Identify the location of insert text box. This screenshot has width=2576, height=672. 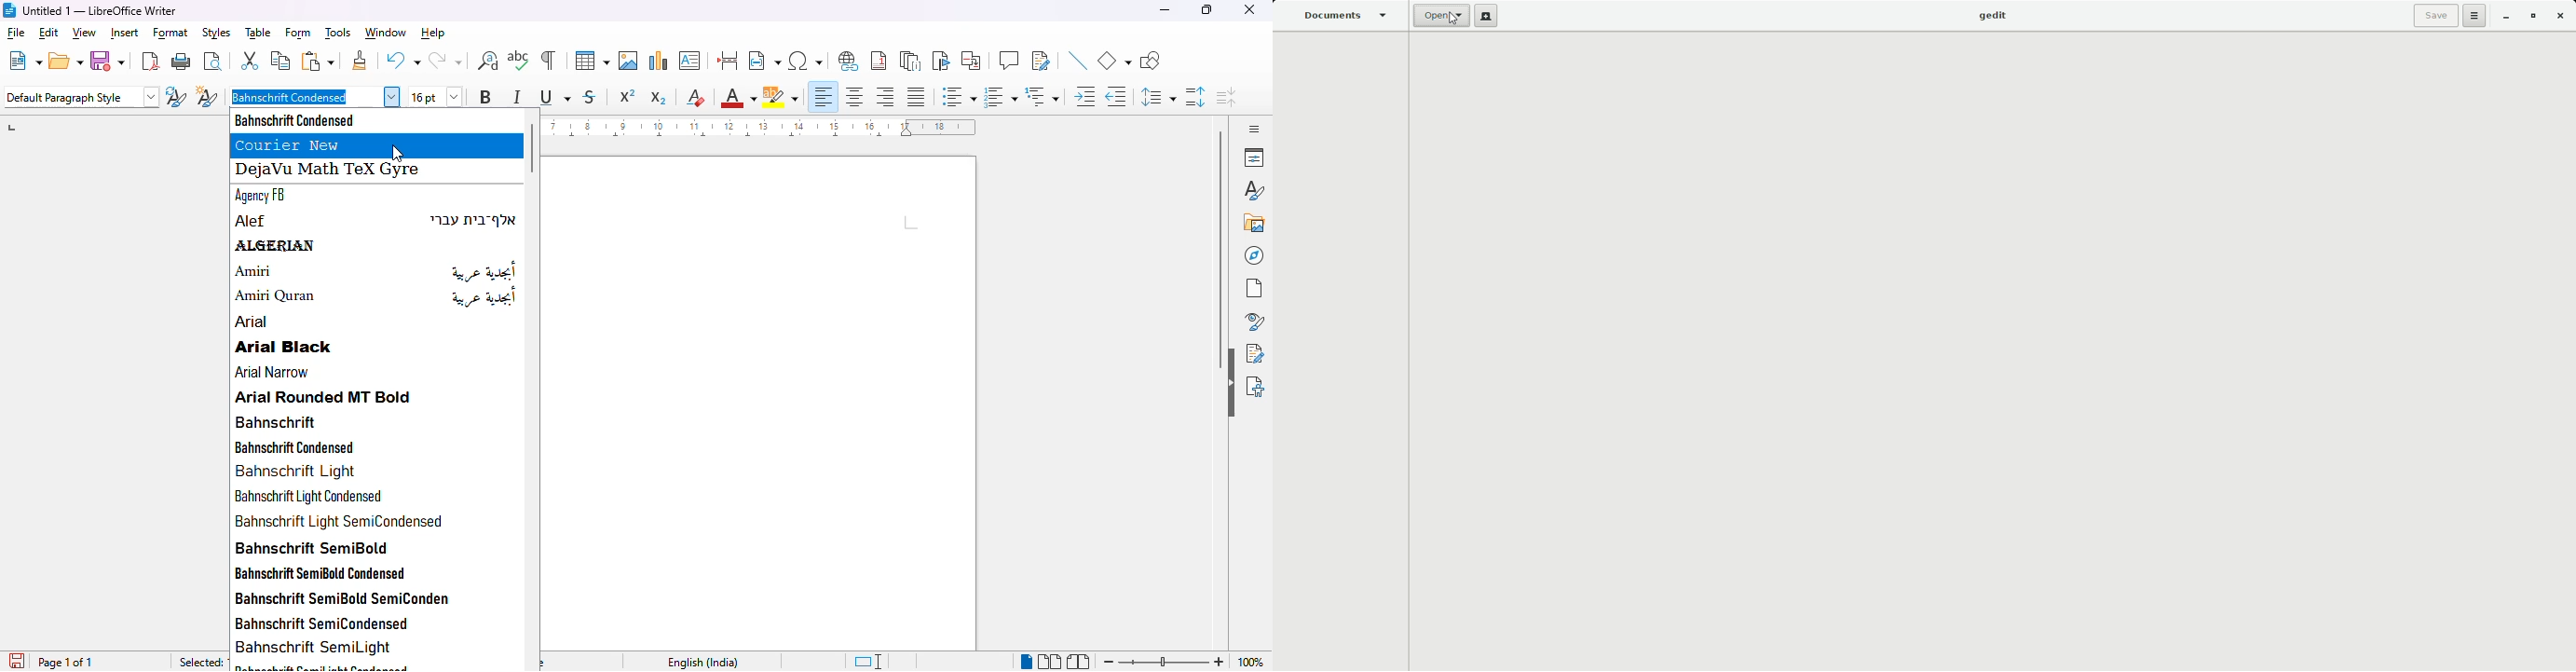
(689, 61).